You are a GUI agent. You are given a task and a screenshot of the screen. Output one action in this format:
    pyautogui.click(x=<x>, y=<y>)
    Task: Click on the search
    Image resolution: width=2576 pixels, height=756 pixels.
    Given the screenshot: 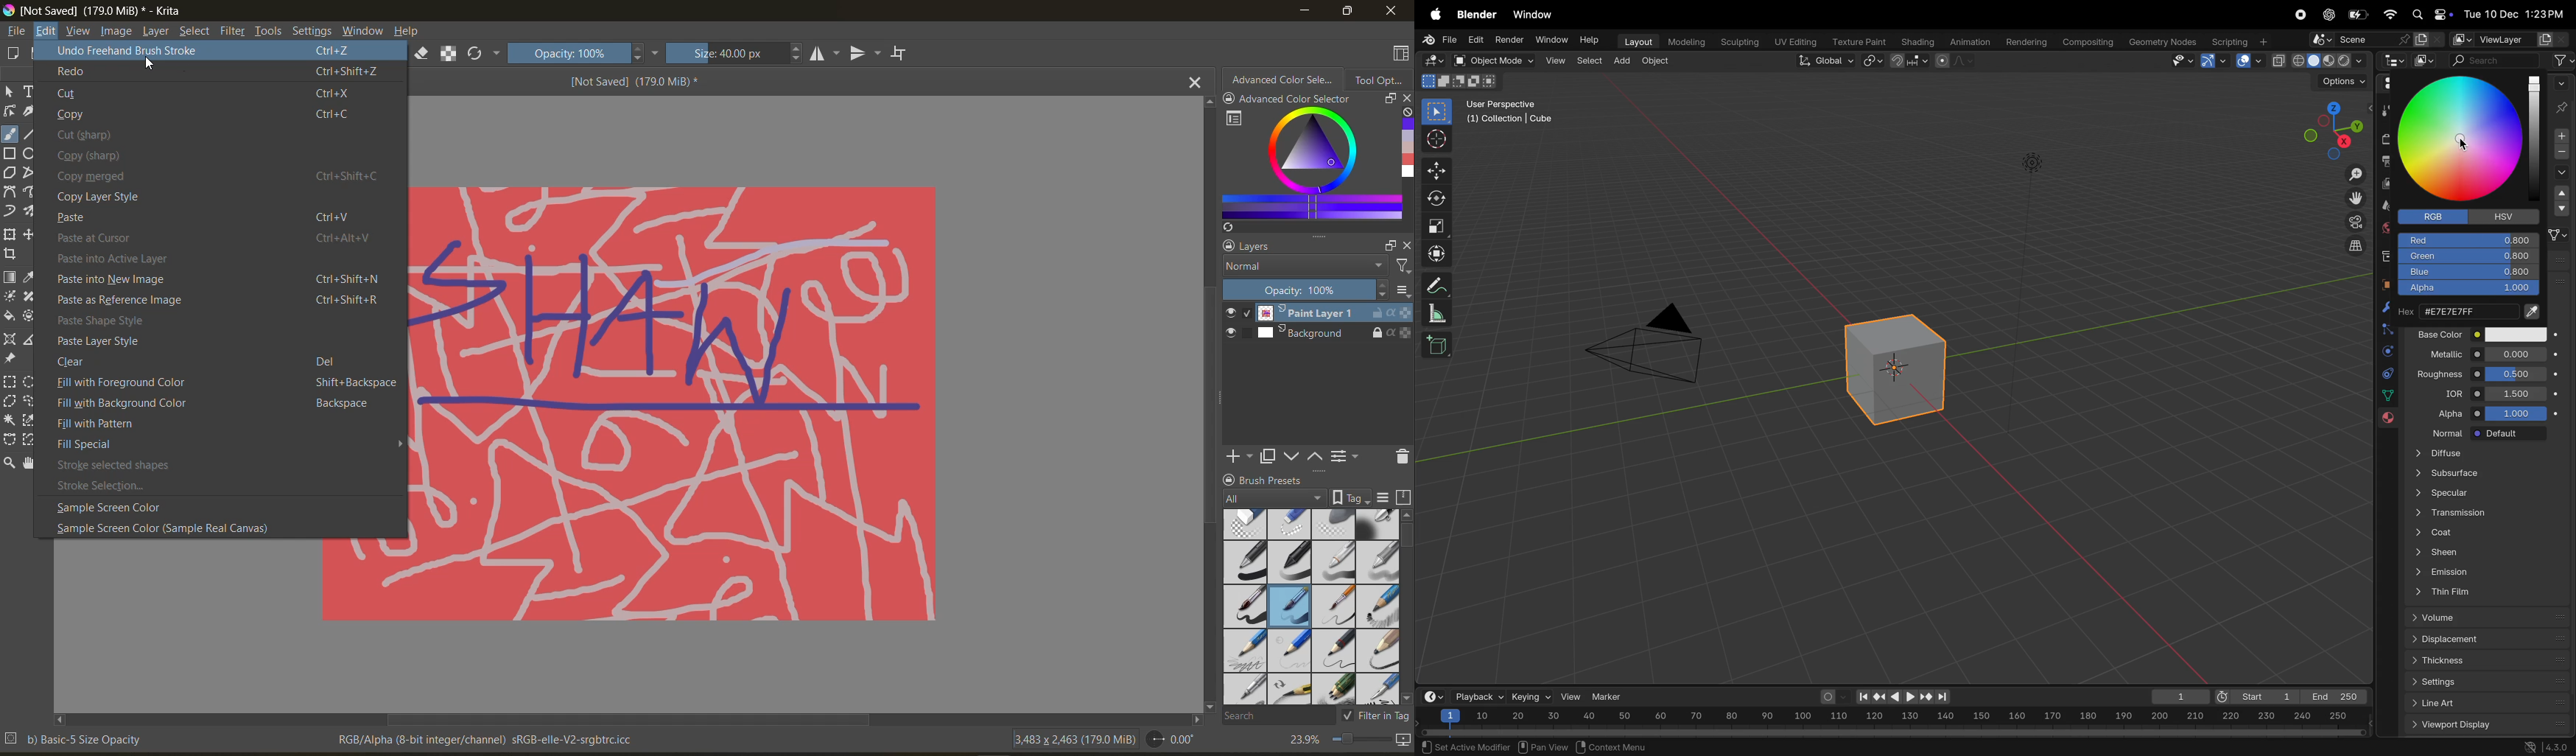 What is the action you would take?
    pyautogui.click(x=2496, y=58)
    